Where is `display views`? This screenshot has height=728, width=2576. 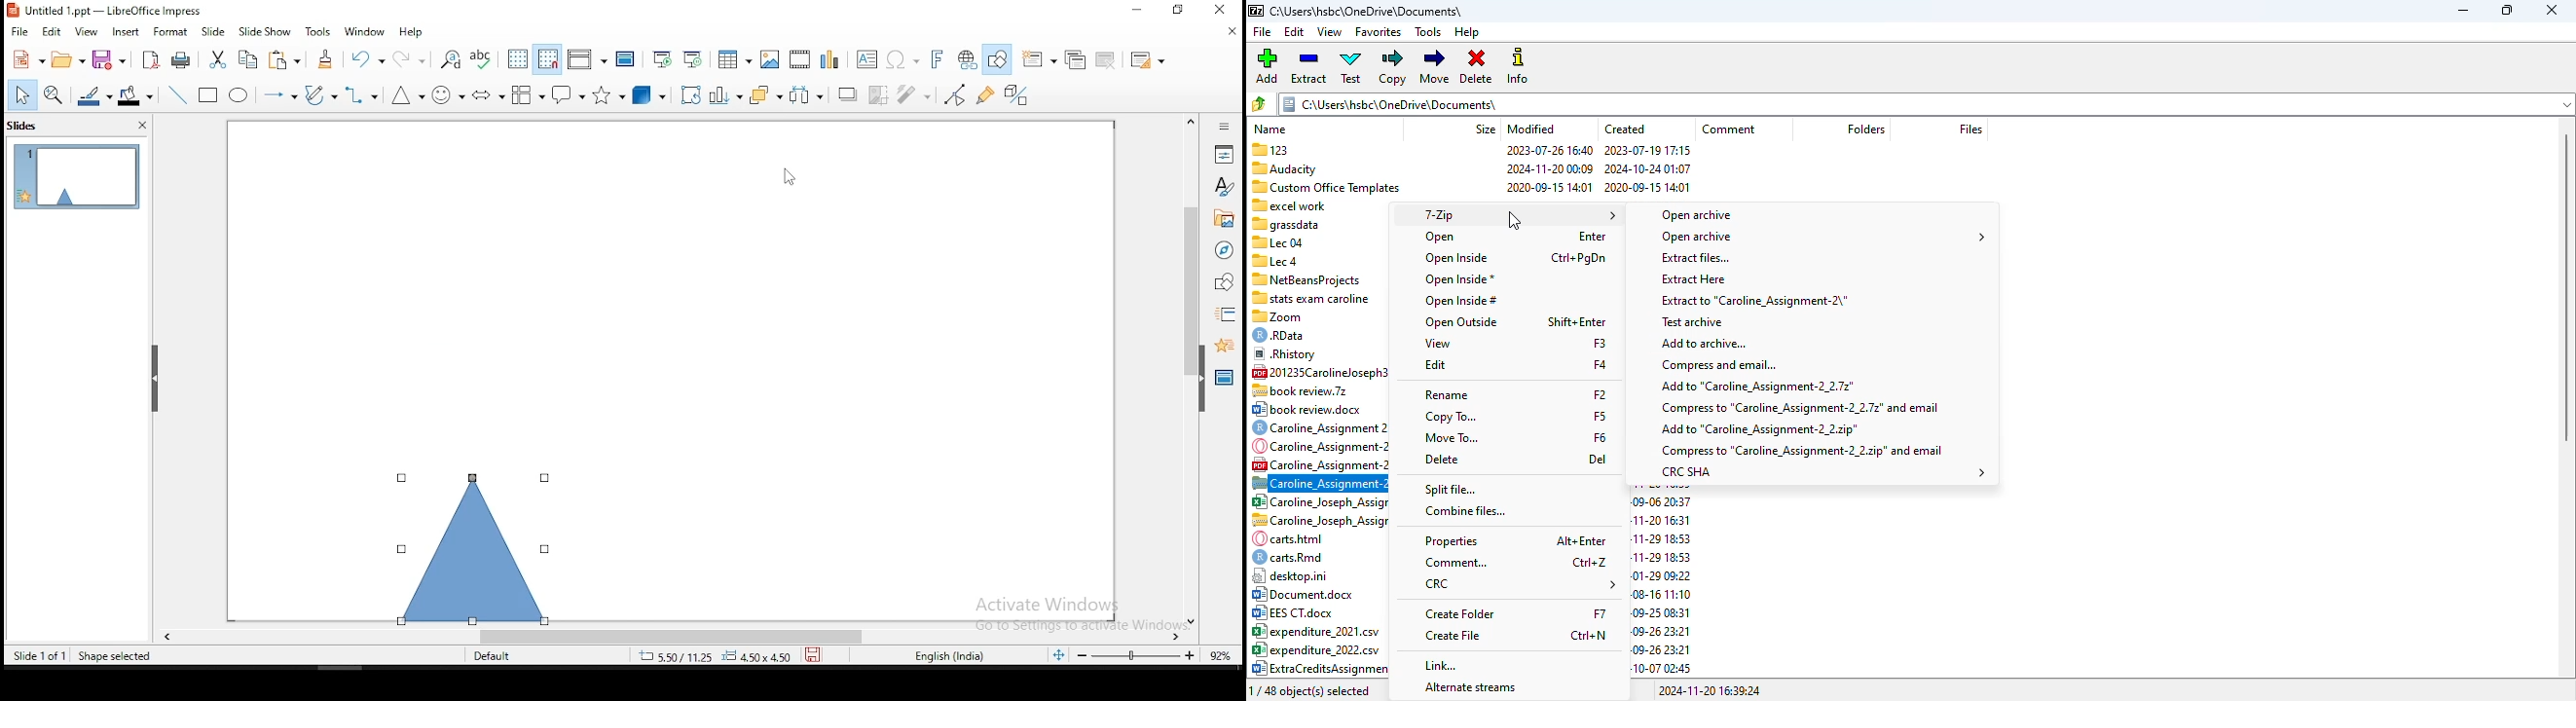 display views is located at coordinates (585, 60).